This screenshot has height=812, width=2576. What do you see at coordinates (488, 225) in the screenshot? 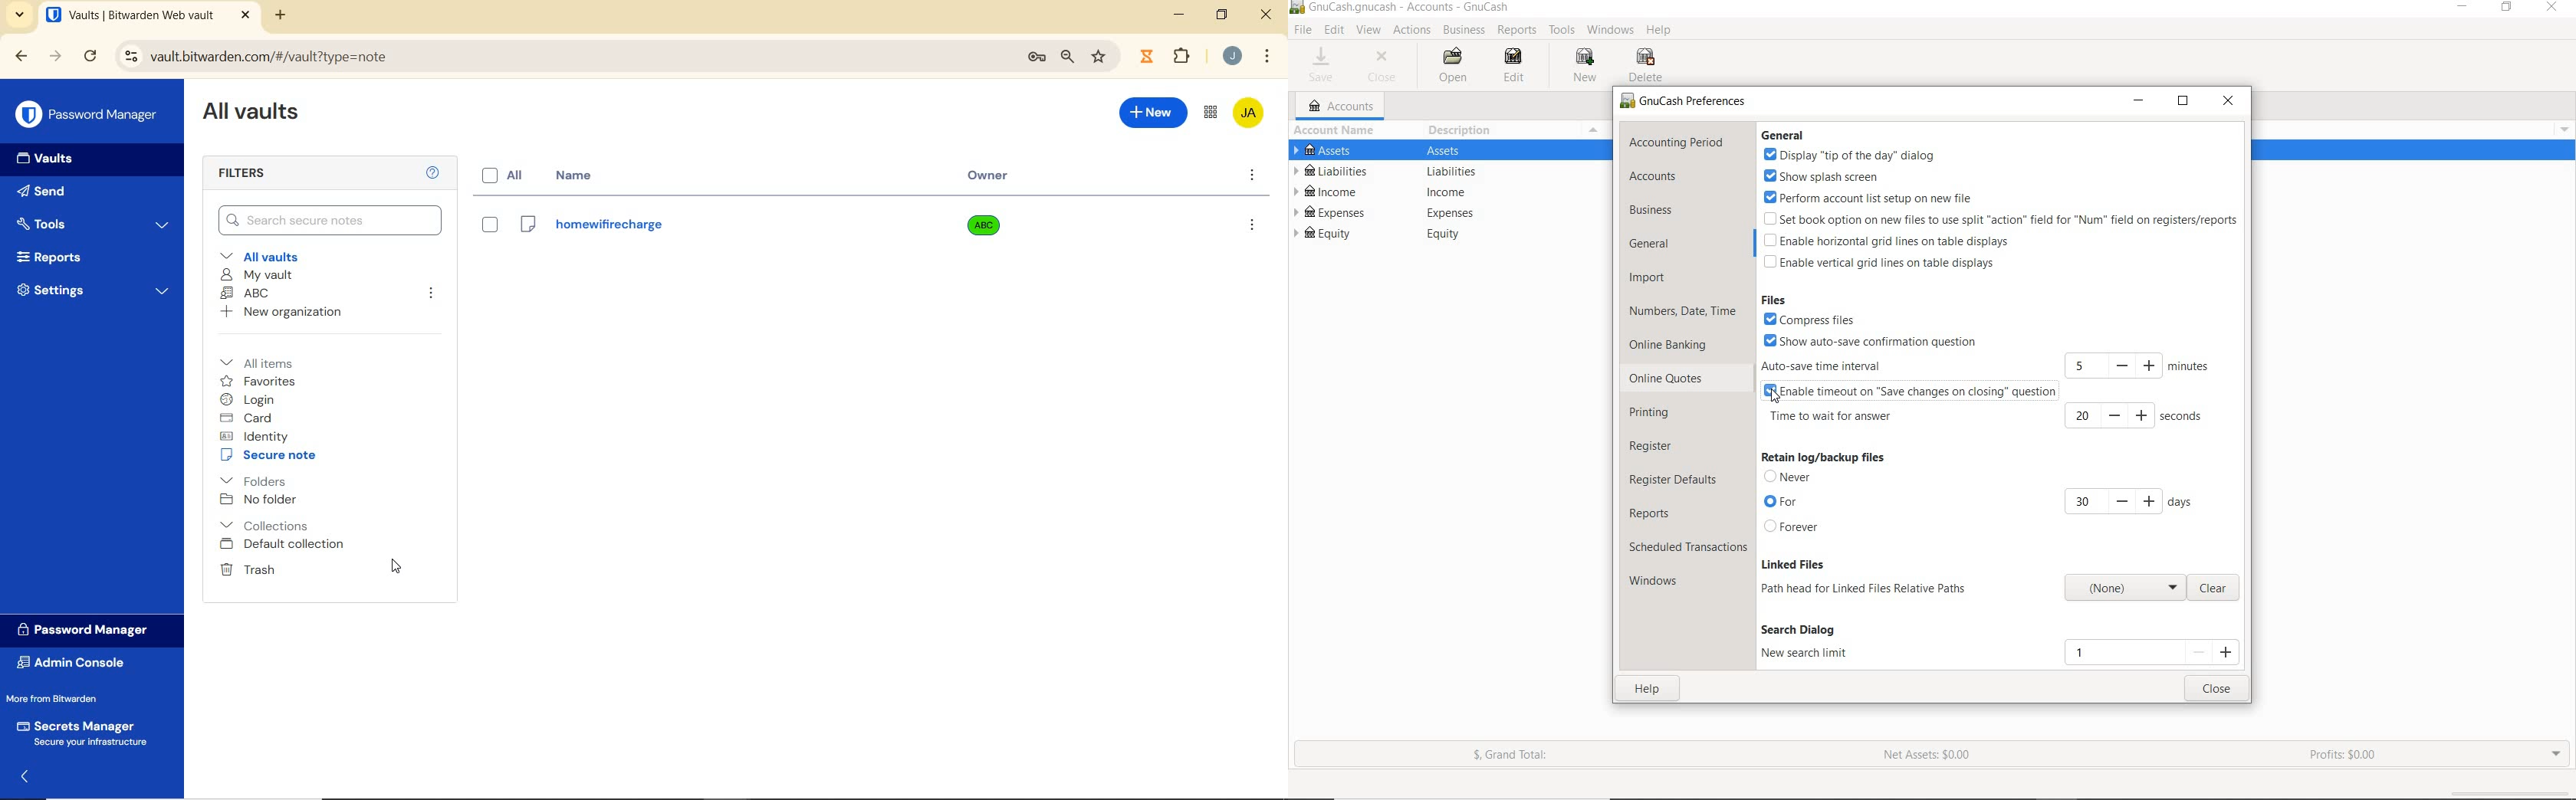
I see `eye box` at bounding box center [488, 225].